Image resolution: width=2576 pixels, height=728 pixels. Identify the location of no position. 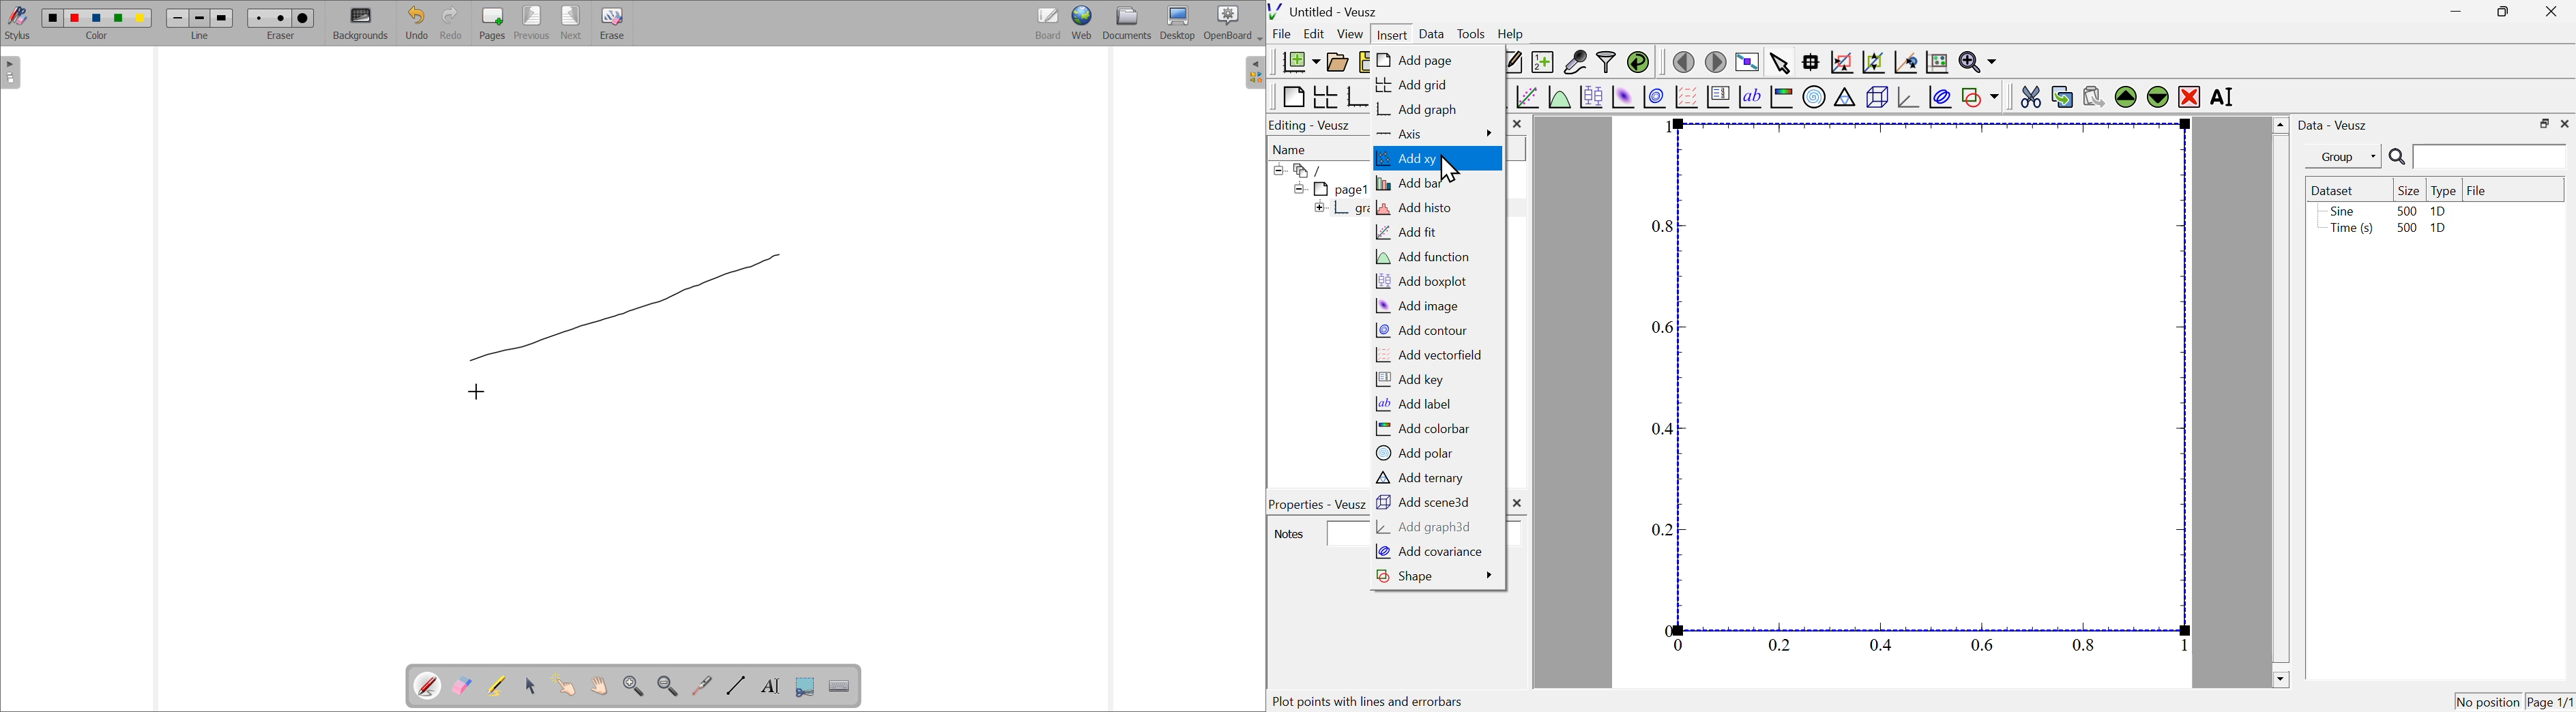
(2488, 700).